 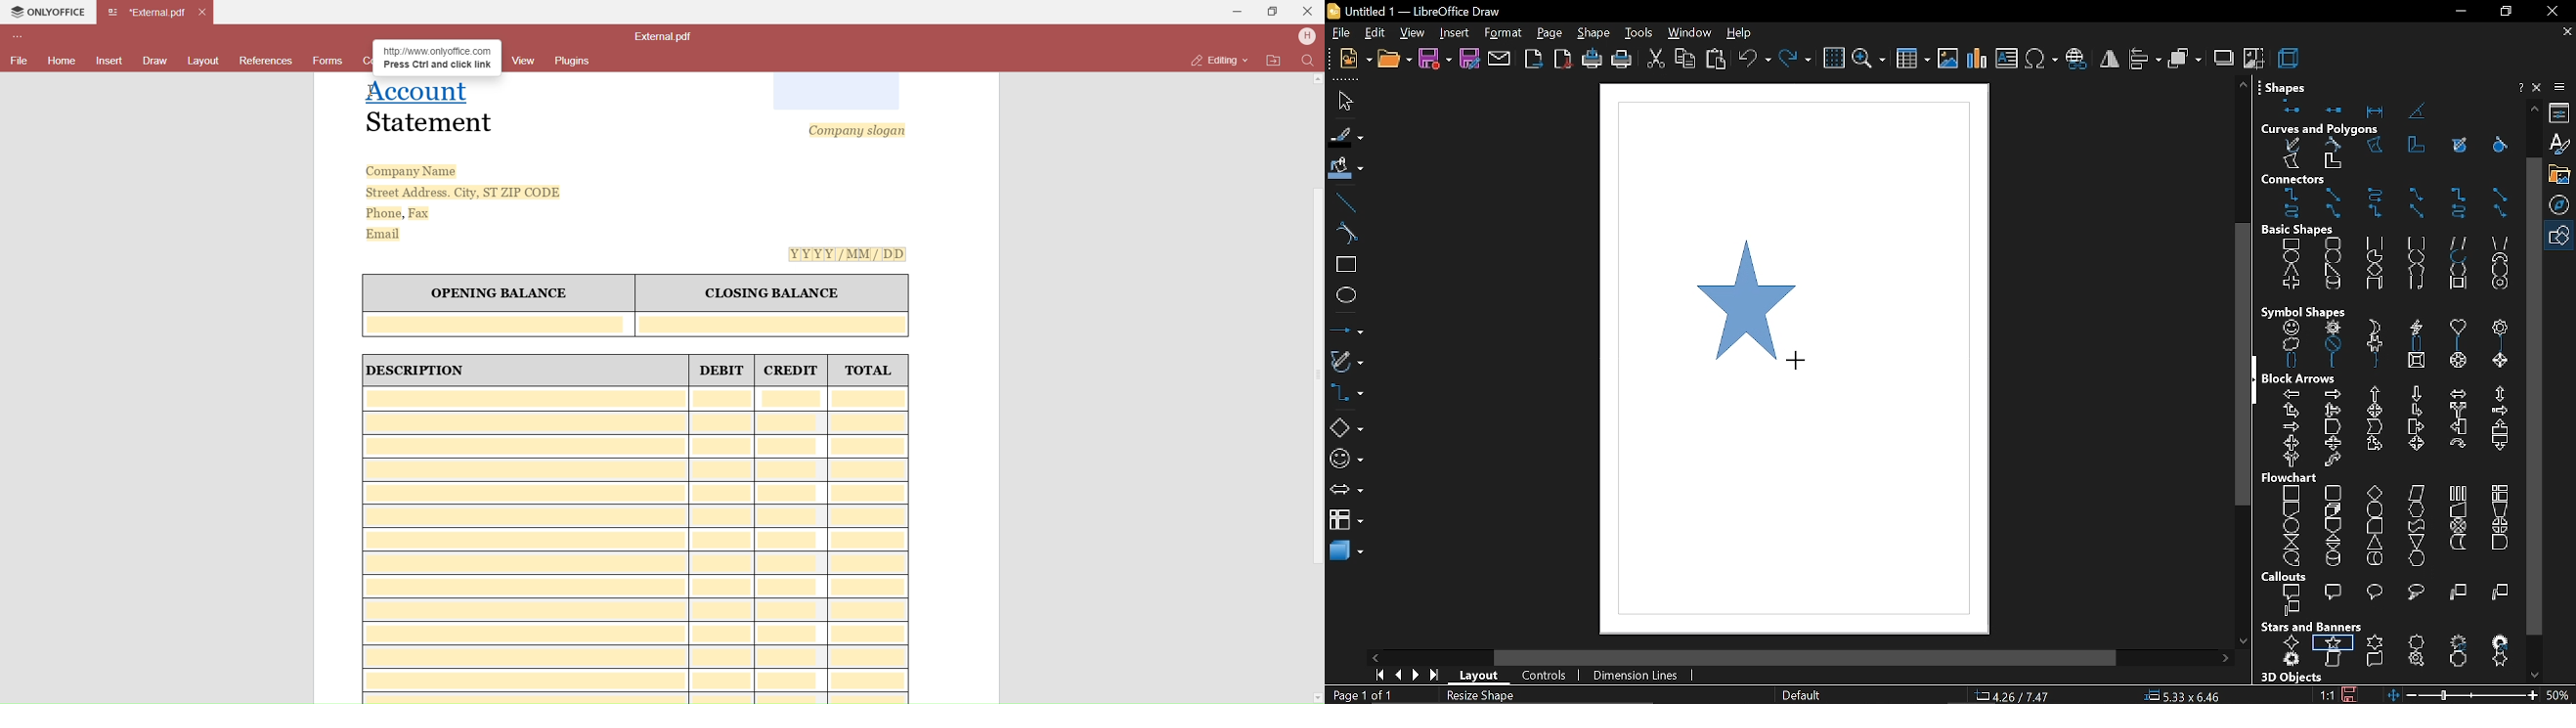 I want to click on TOTAL, so click(x=868, y=371).